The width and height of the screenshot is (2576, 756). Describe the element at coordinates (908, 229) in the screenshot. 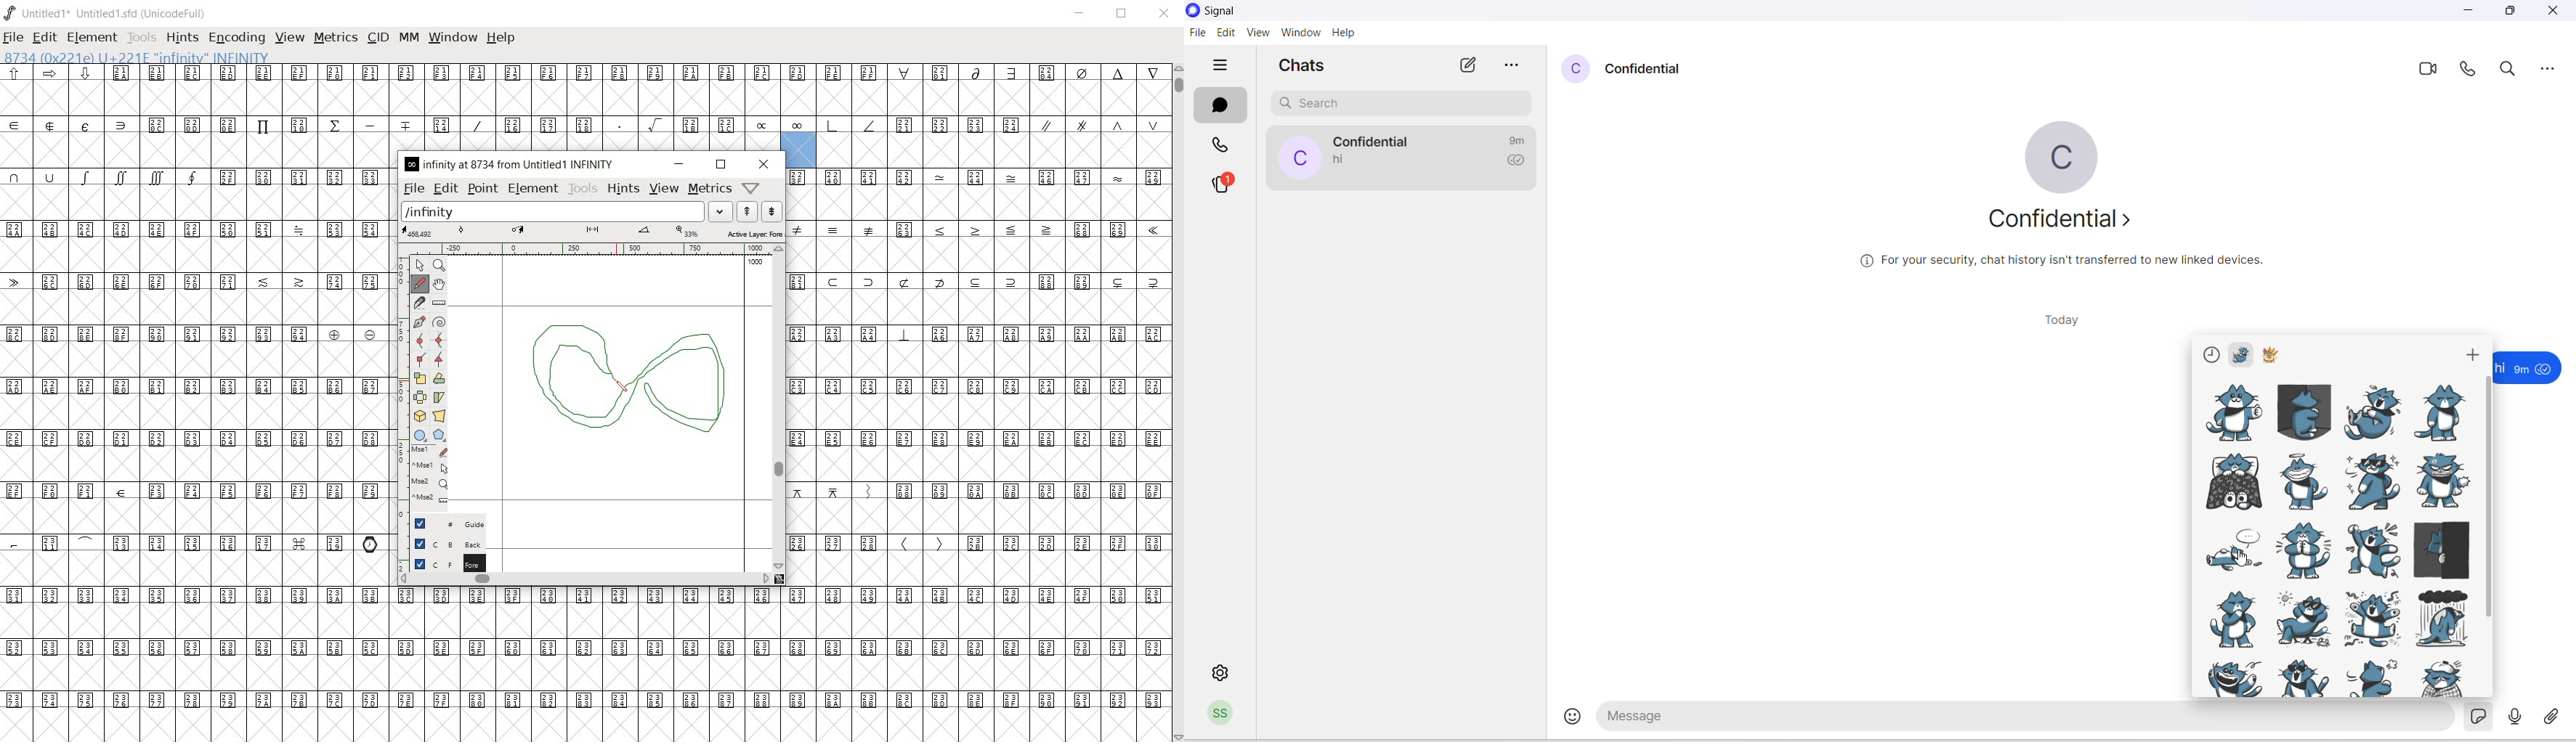

I see `Unicode code points` at that location.